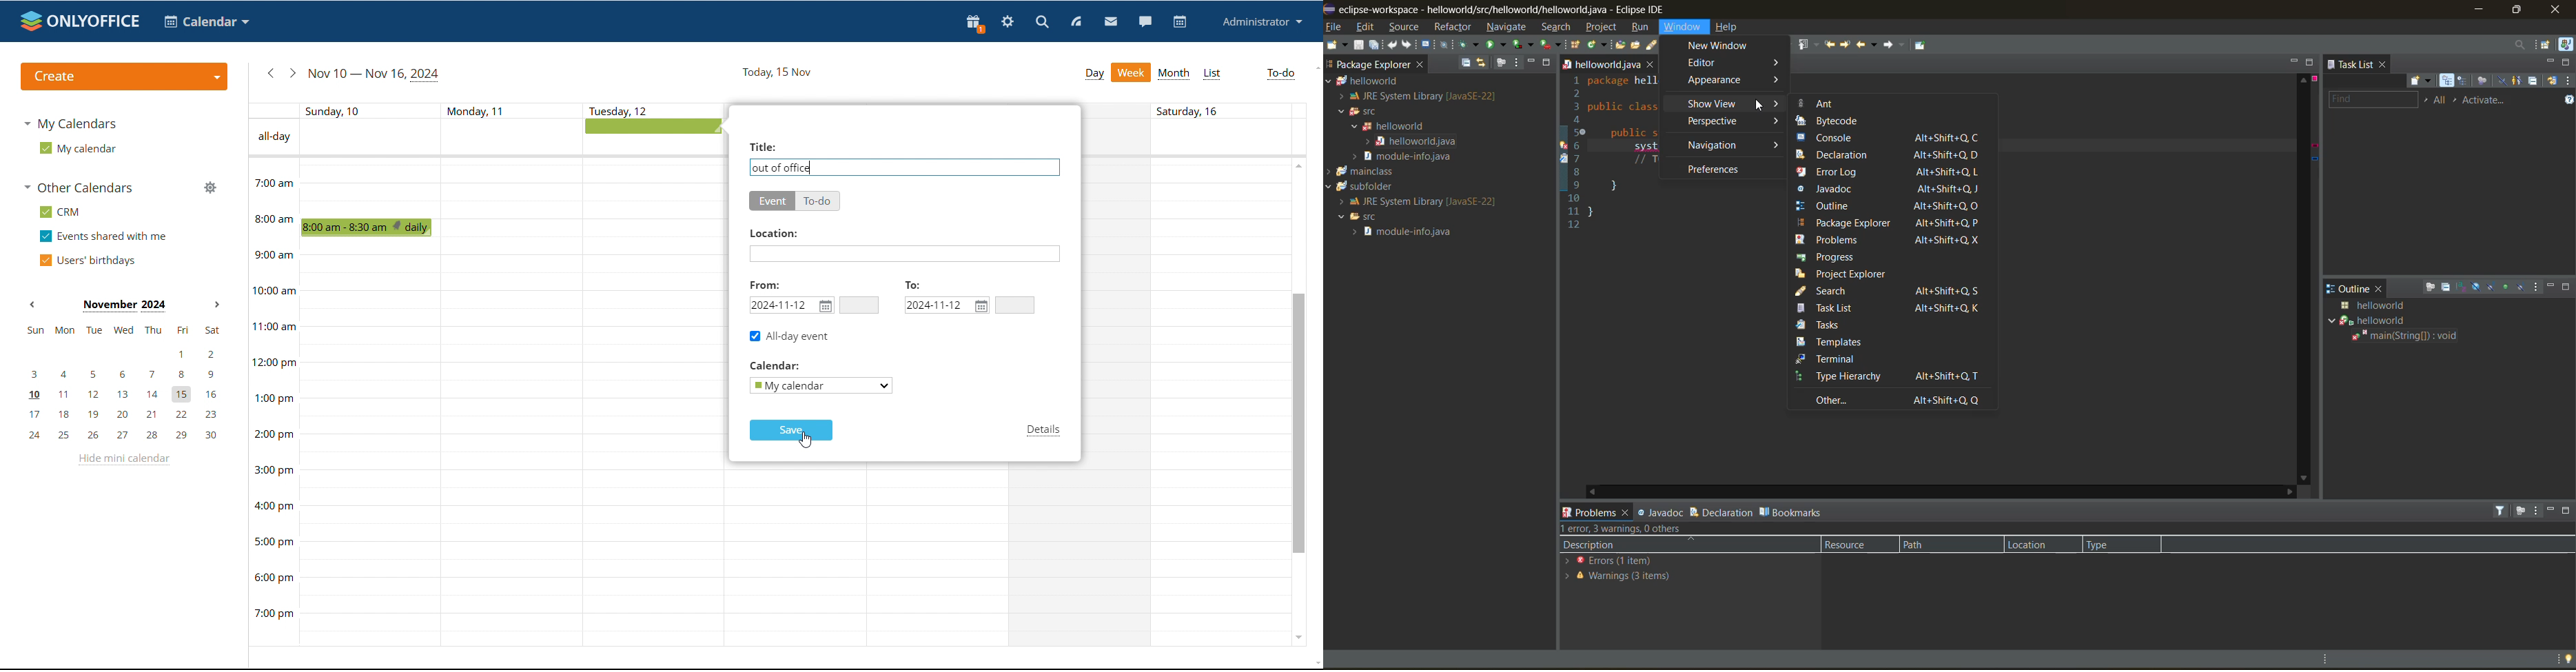  What do you see at coordinates (2448, 79) in the screenshot?
I see `categorized` at bounding box center [2448, 79].